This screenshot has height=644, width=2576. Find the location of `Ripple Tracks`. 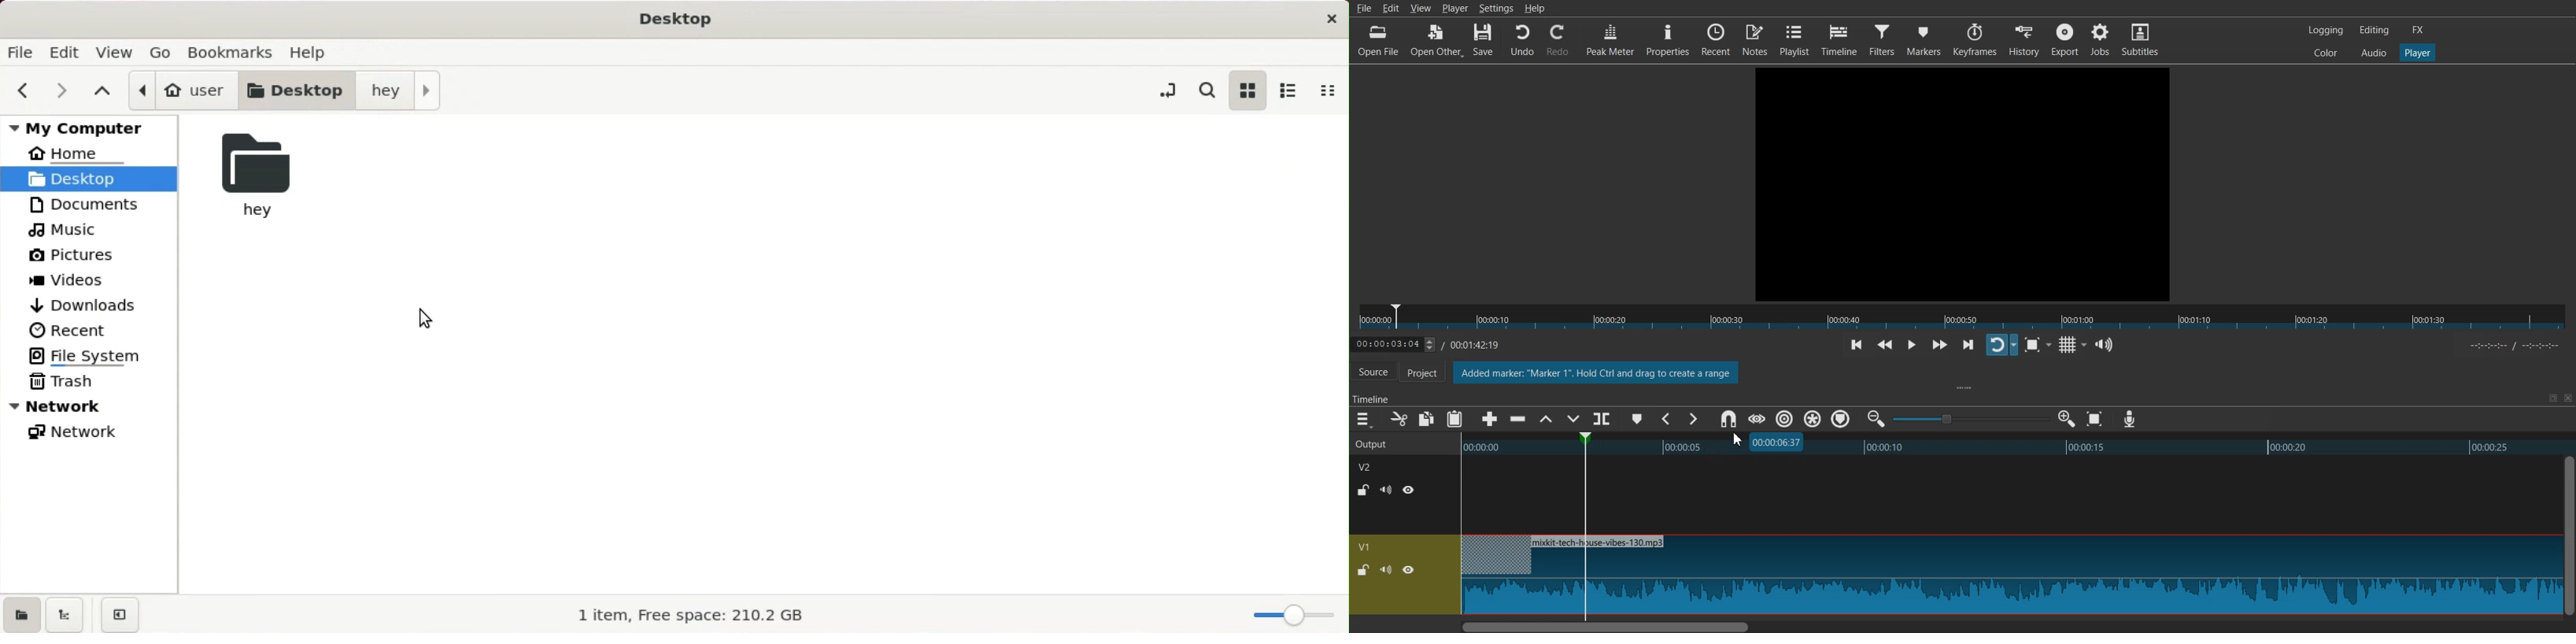

Ripple Tracks is located at coordinates (1842, 419).